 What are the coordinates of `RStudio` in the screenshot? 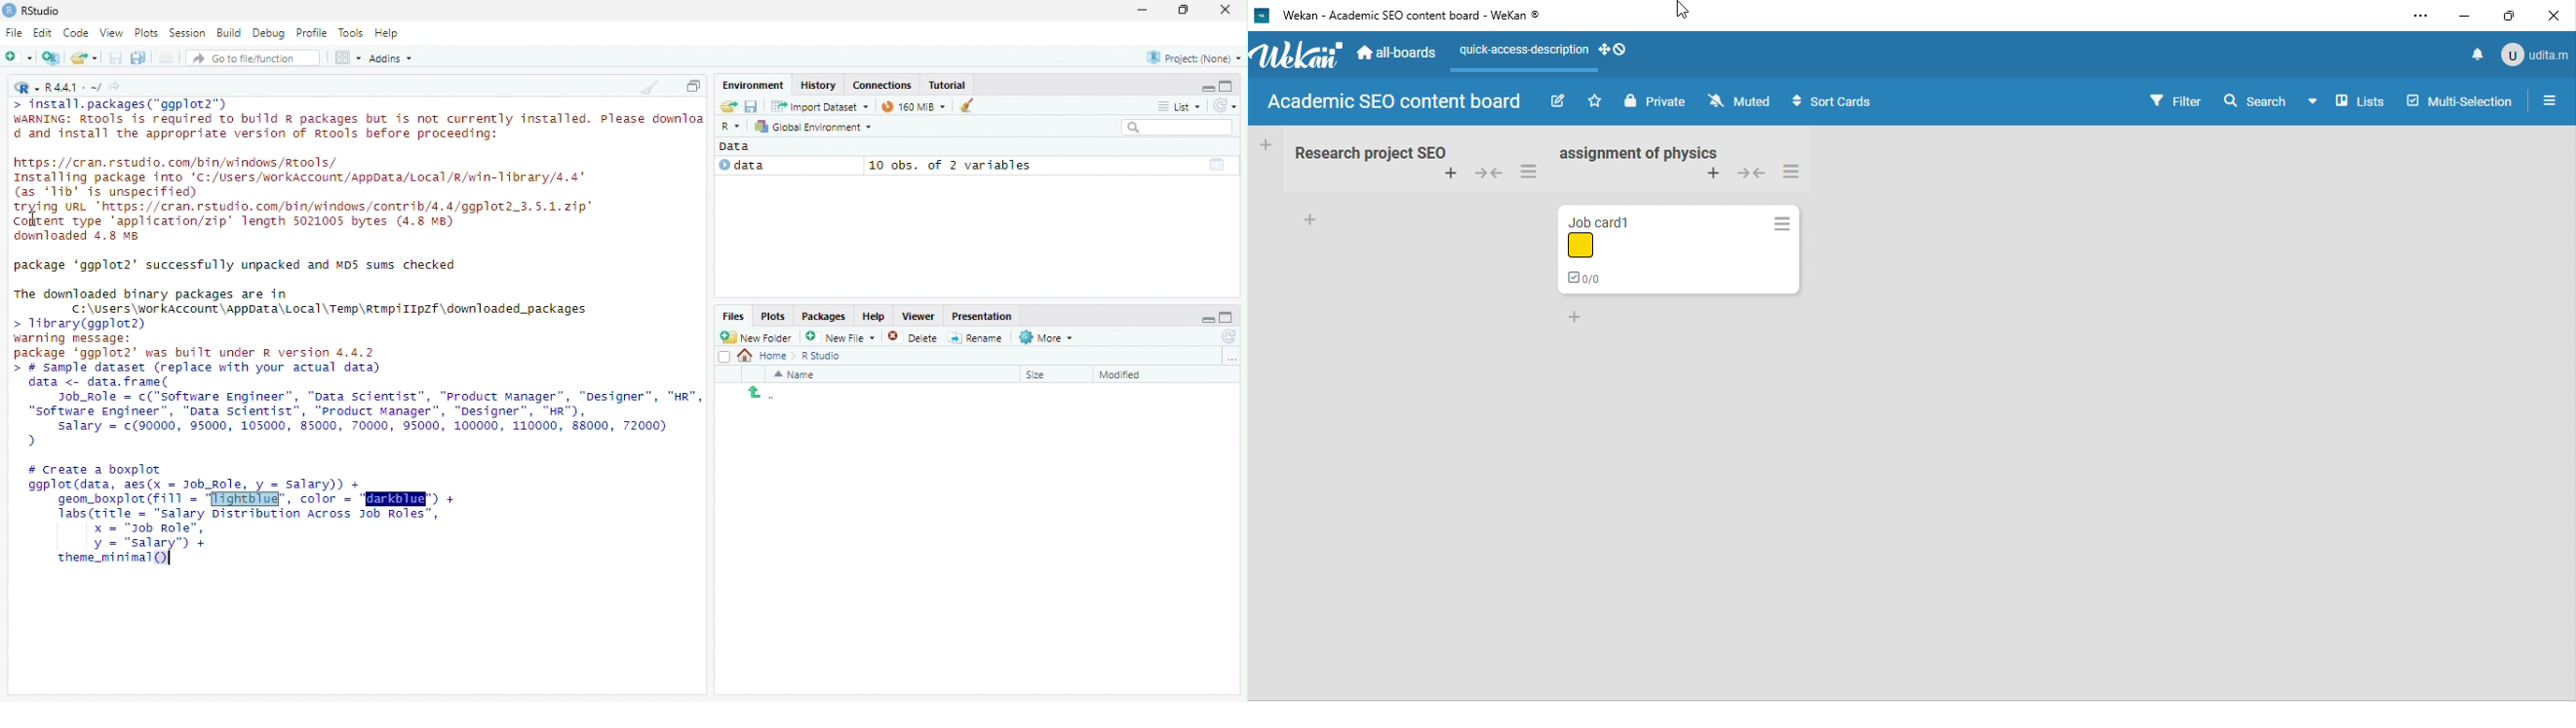 It's located at (43, 9).